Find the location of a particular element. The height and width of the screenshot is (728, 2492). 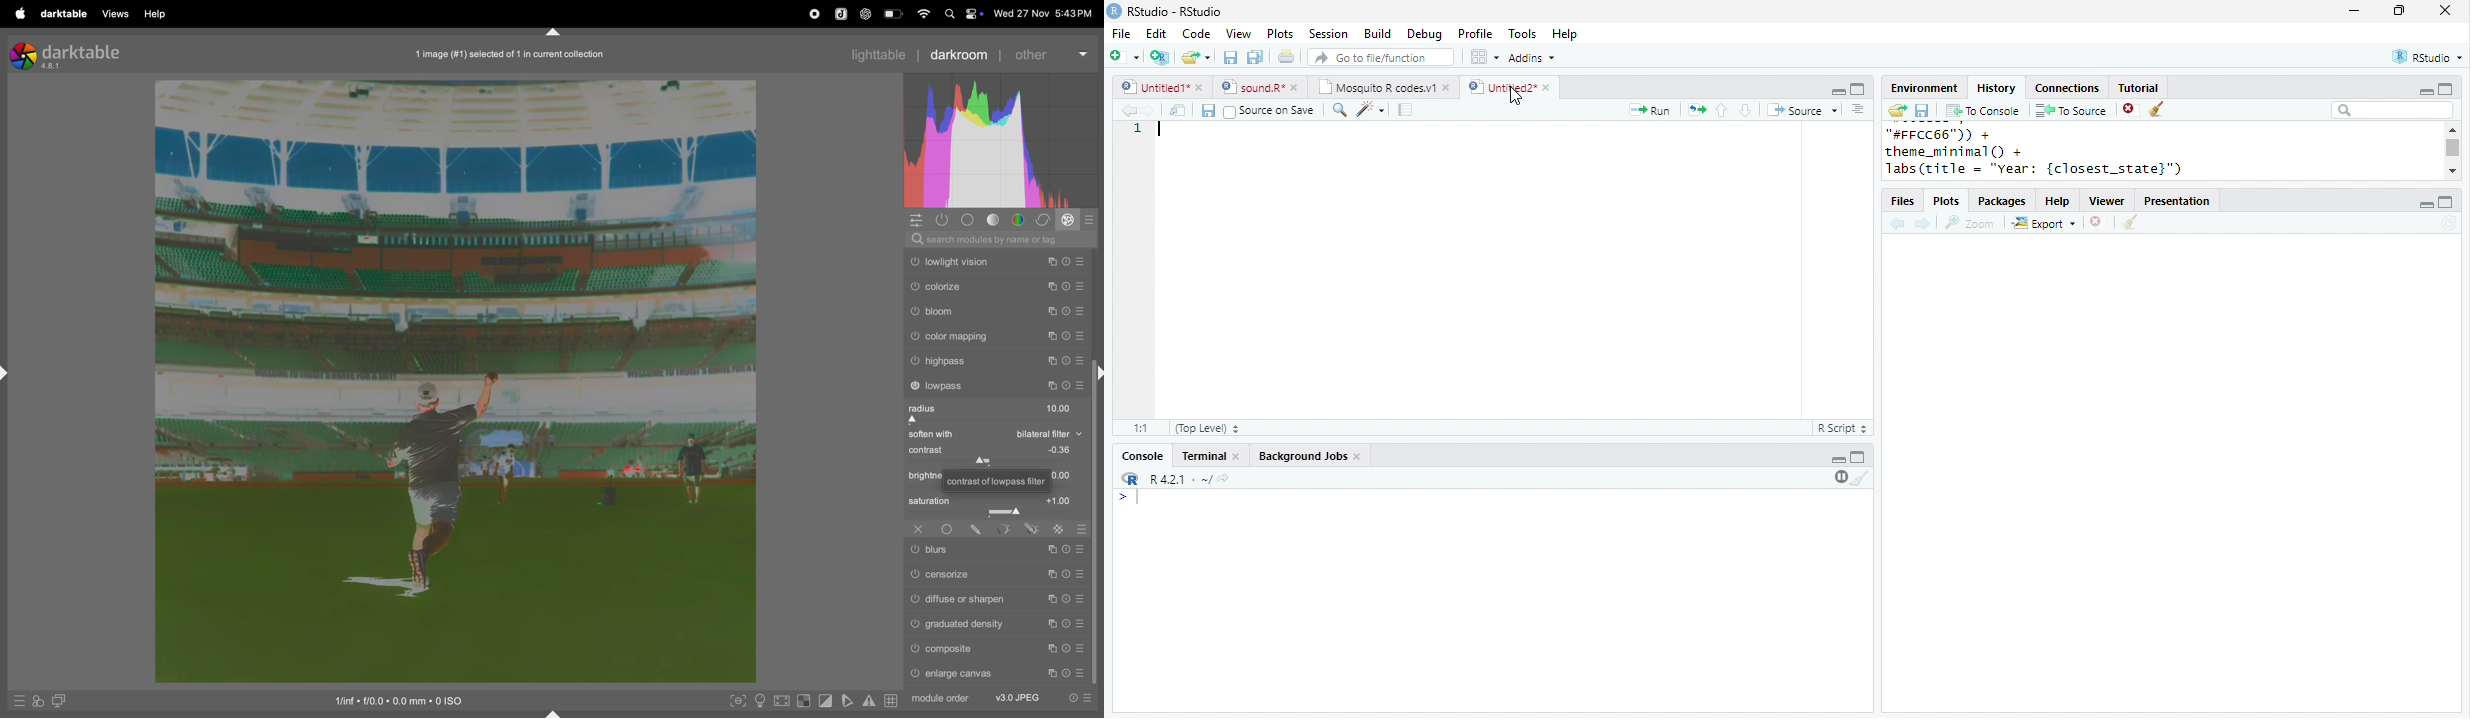

maximize is located at coordinates (1857, 89).